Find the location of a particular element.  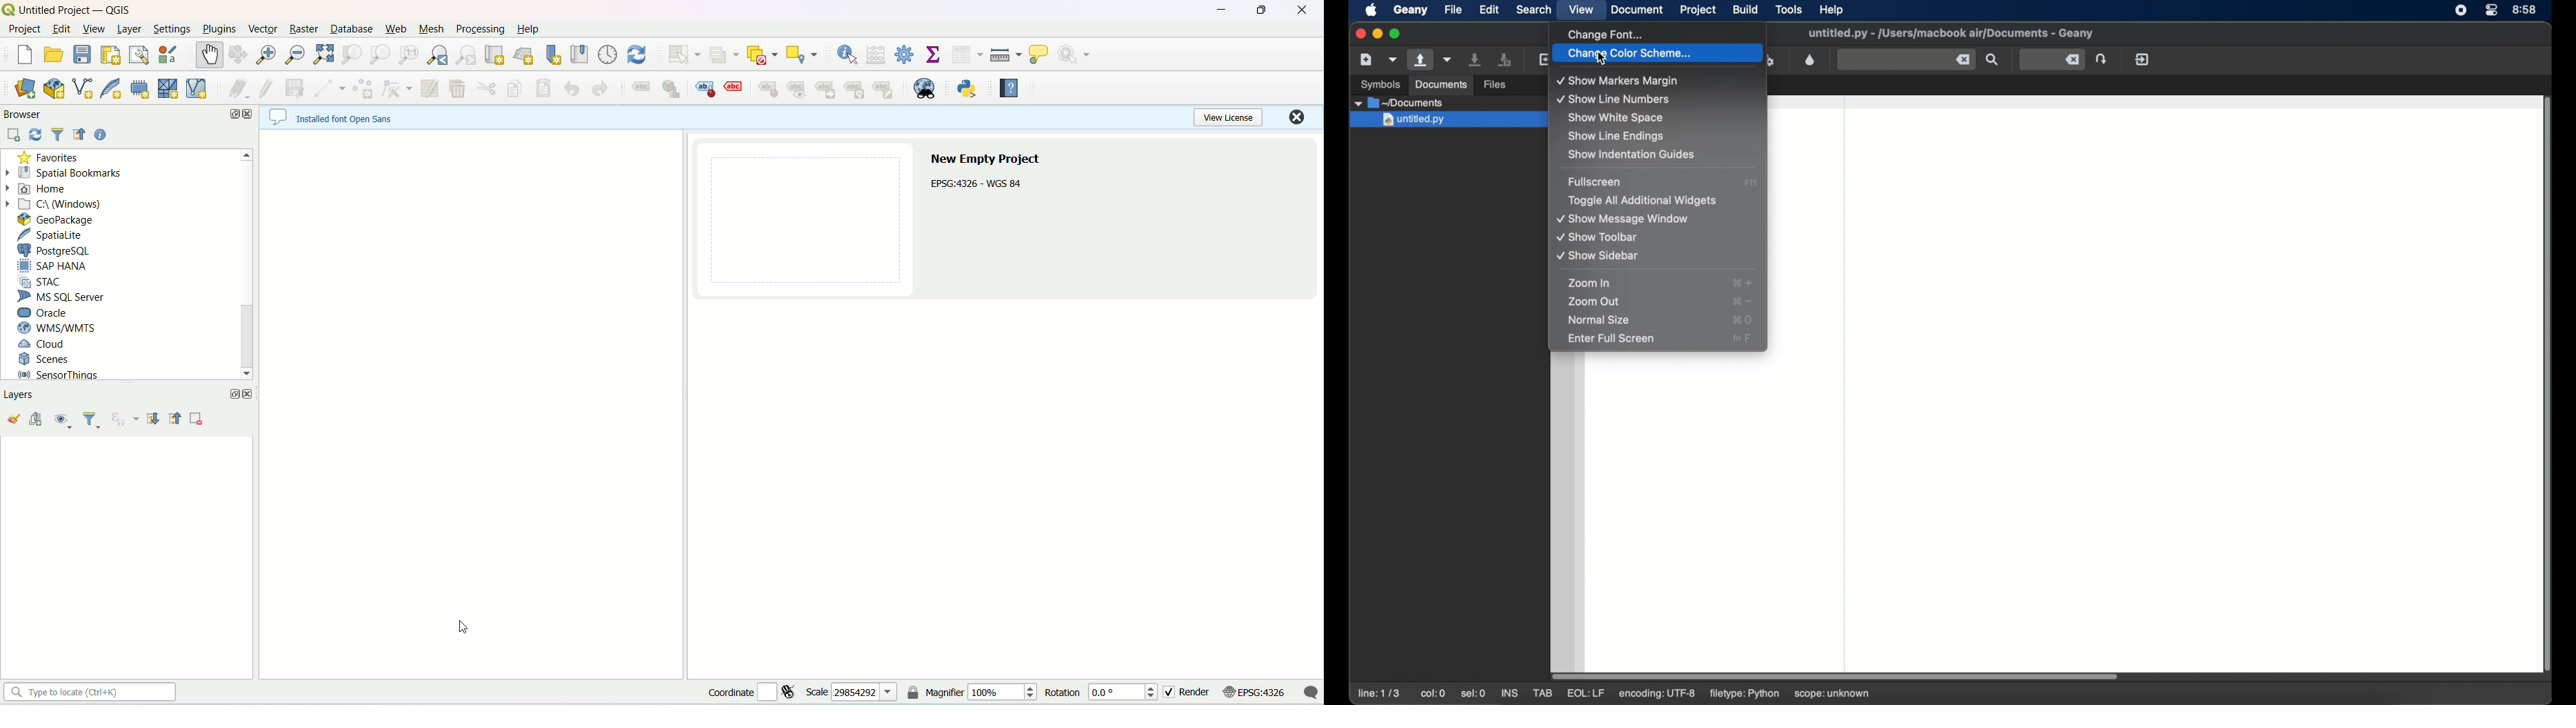

add is located at coordinates (14, 135).